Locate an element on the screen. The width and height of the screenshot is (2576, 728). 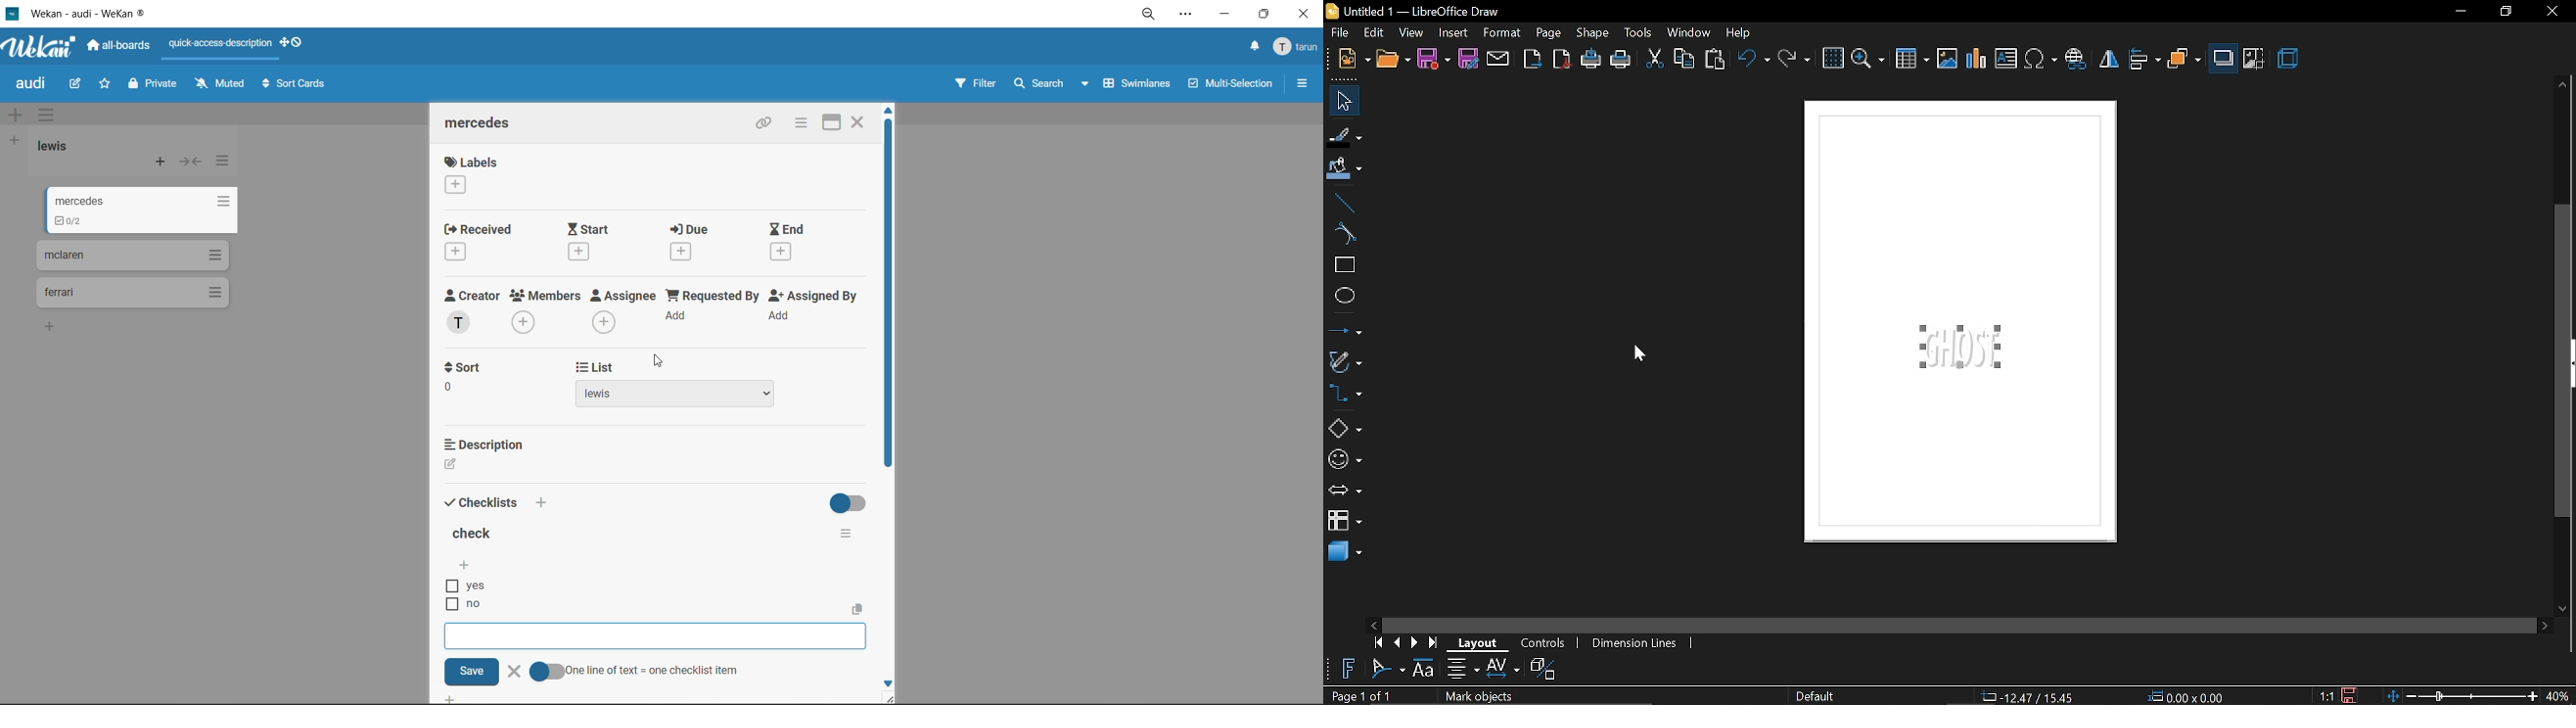
next page is located at coordinates (1411, 642).